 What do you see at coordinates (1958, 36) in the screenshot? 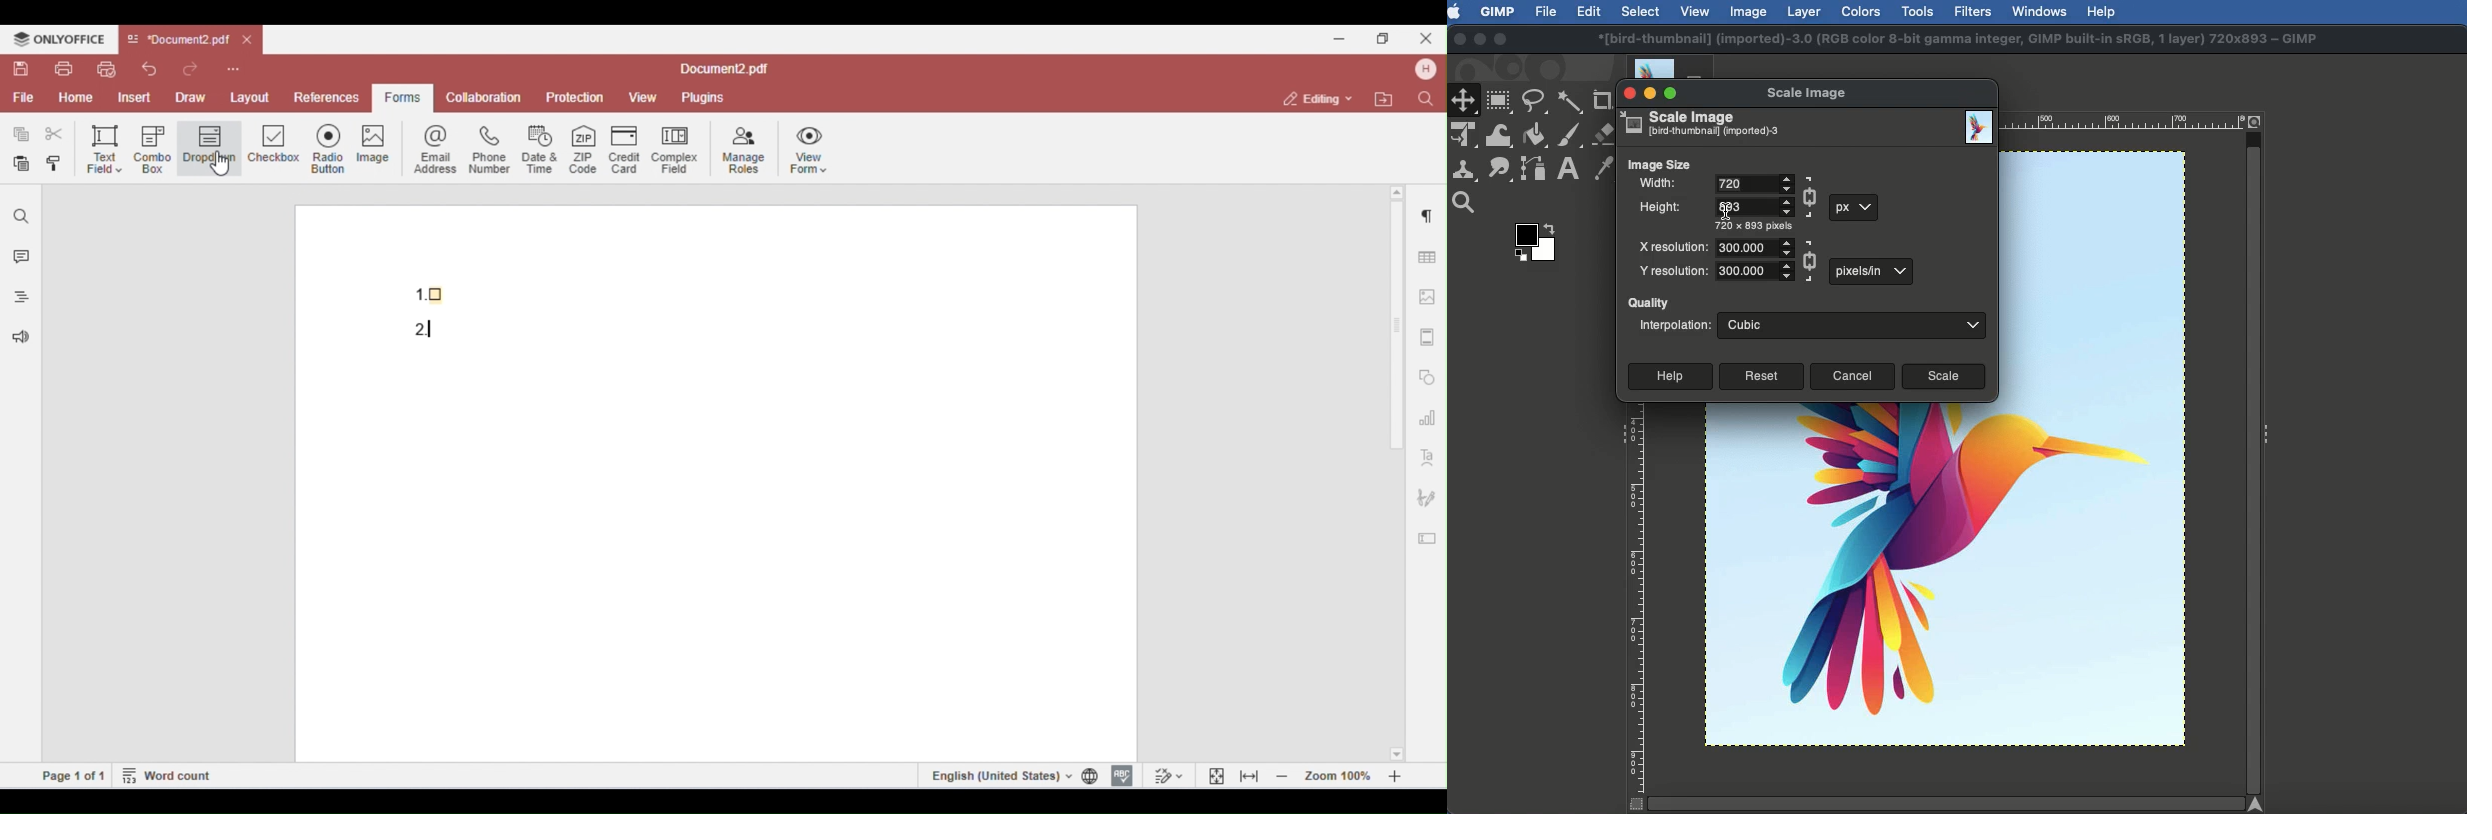
I see `*[bird-thumbnail] (imported)-3.0 (RGB color 8-bit gamma integer. GIMP built-in SRGB. 1 layer) 720x893 ~ GIMP` at bounding box center [1958, 36].